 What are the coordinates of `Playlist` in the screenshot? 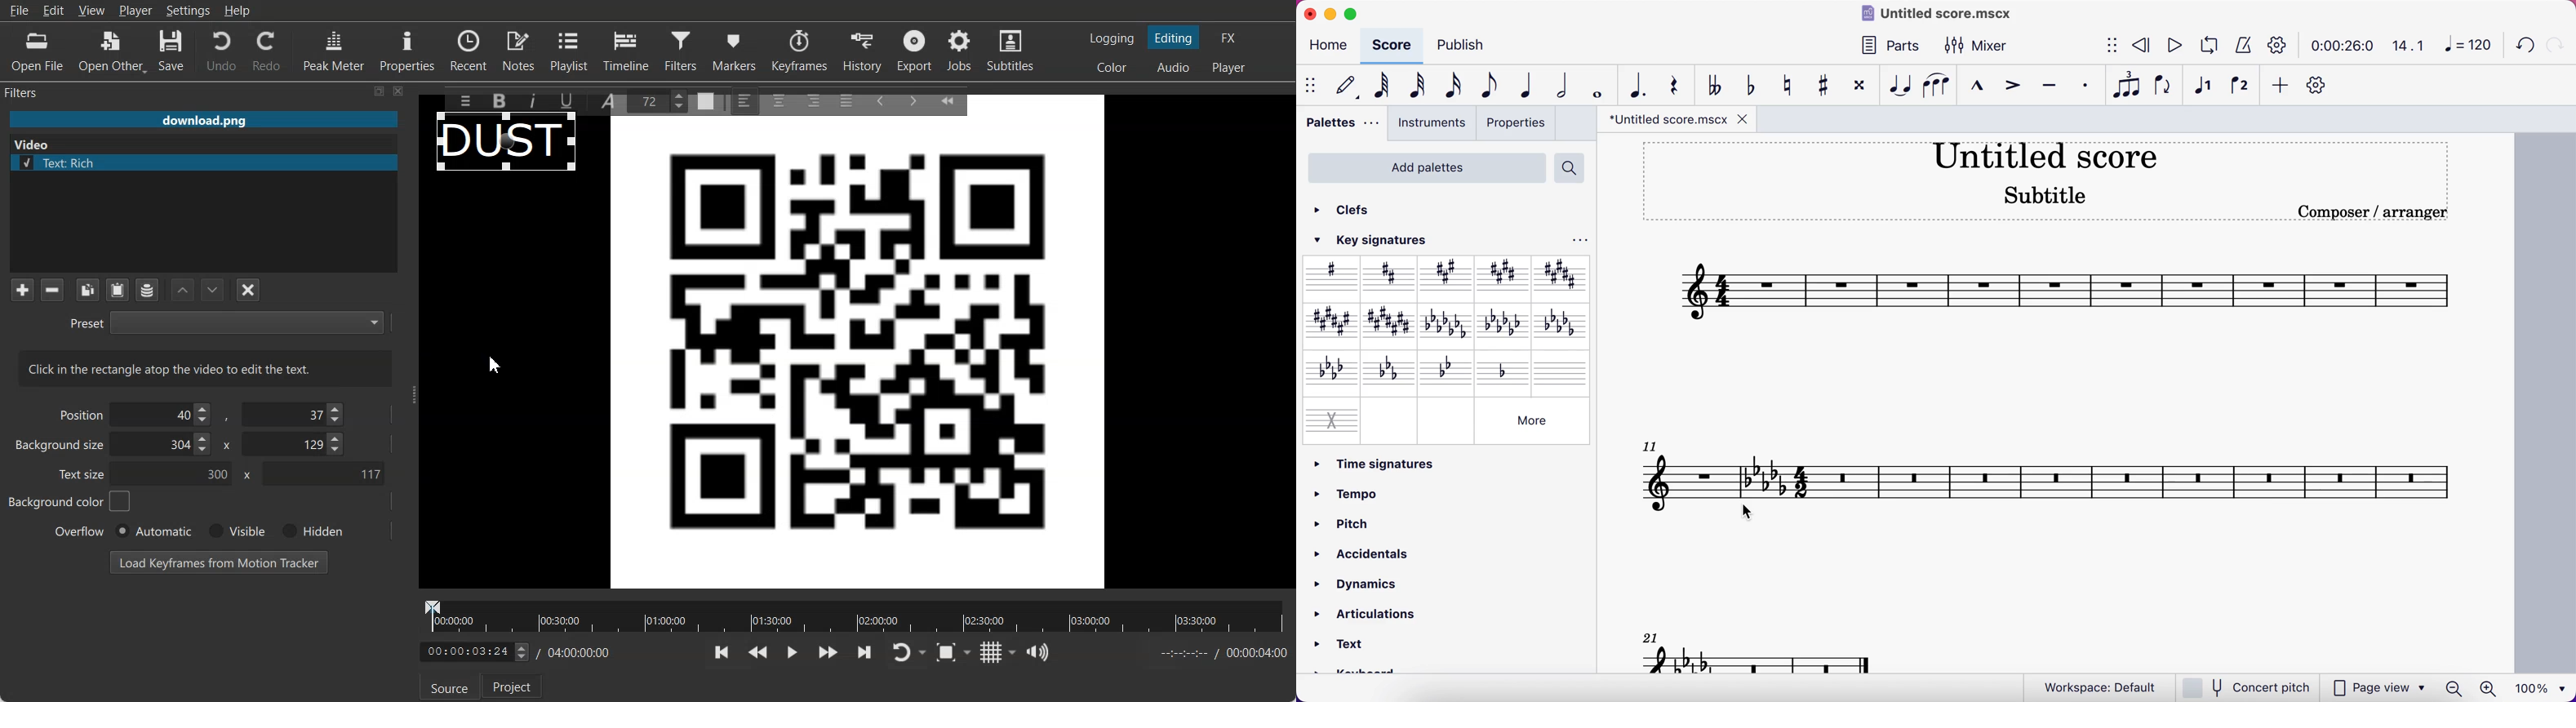 It's located at (571, 50).